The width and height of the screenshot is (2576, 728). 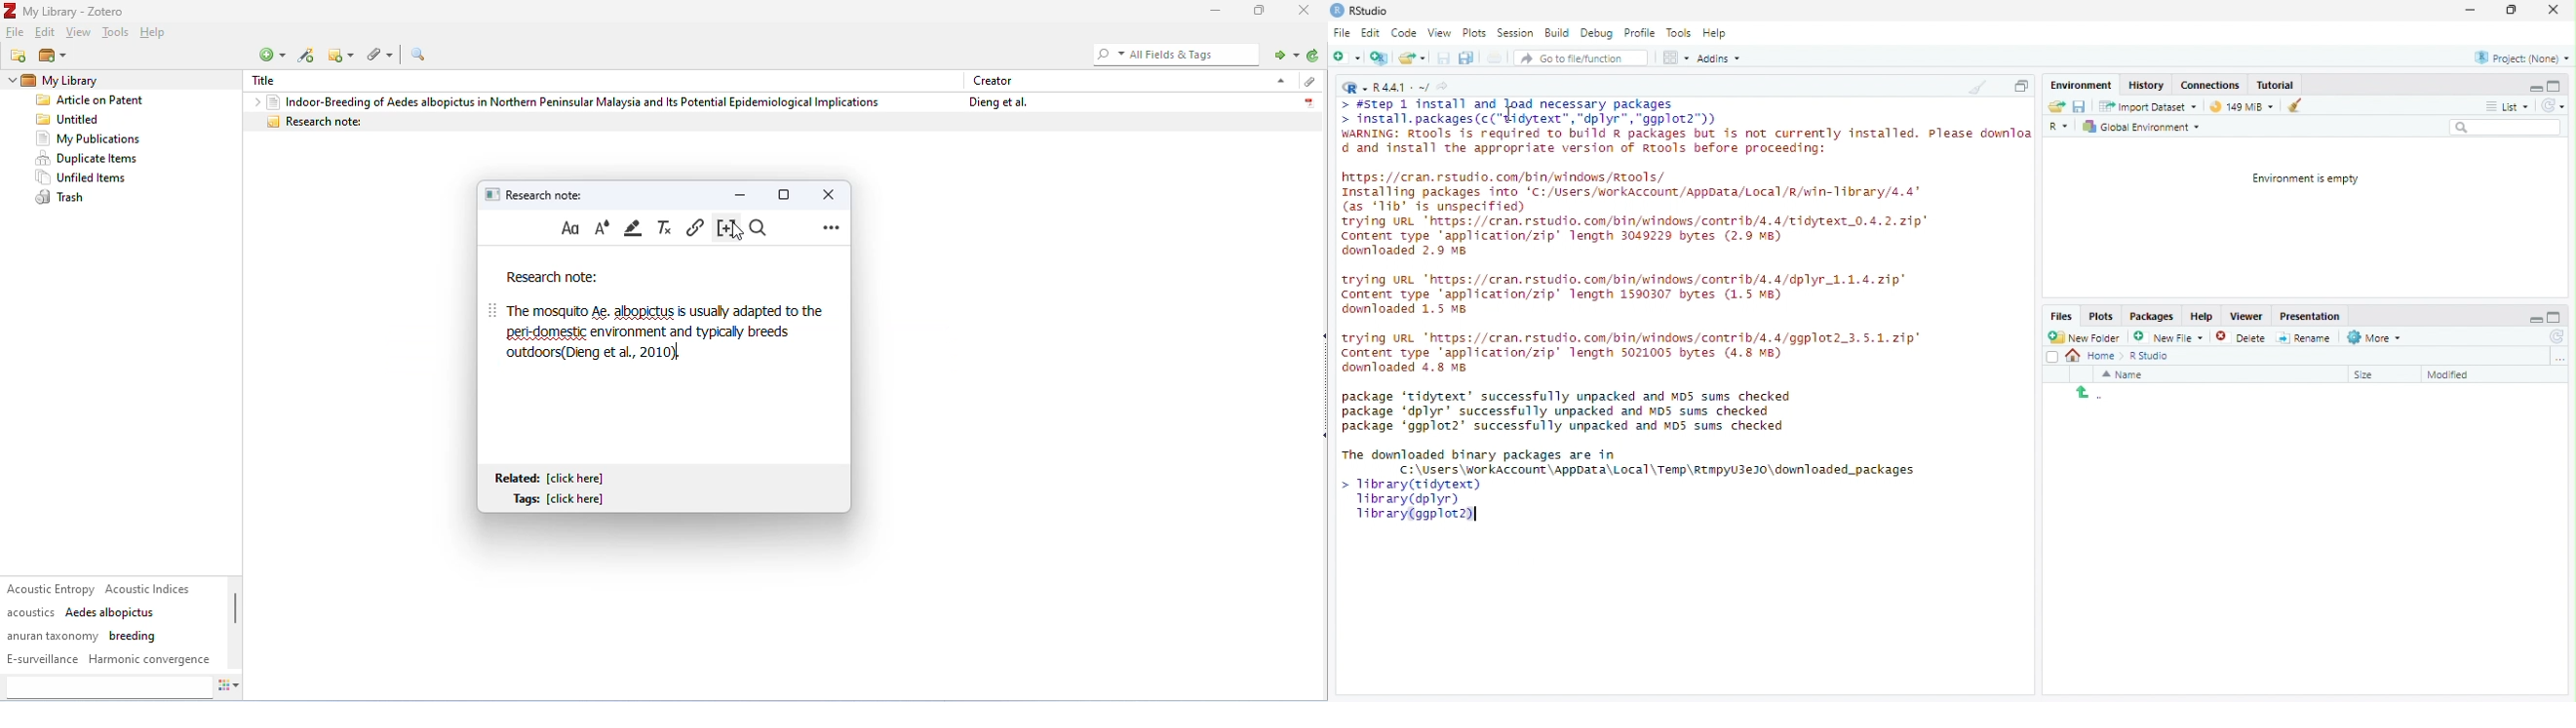 I want to click on R, so click(x=2061, y=128).